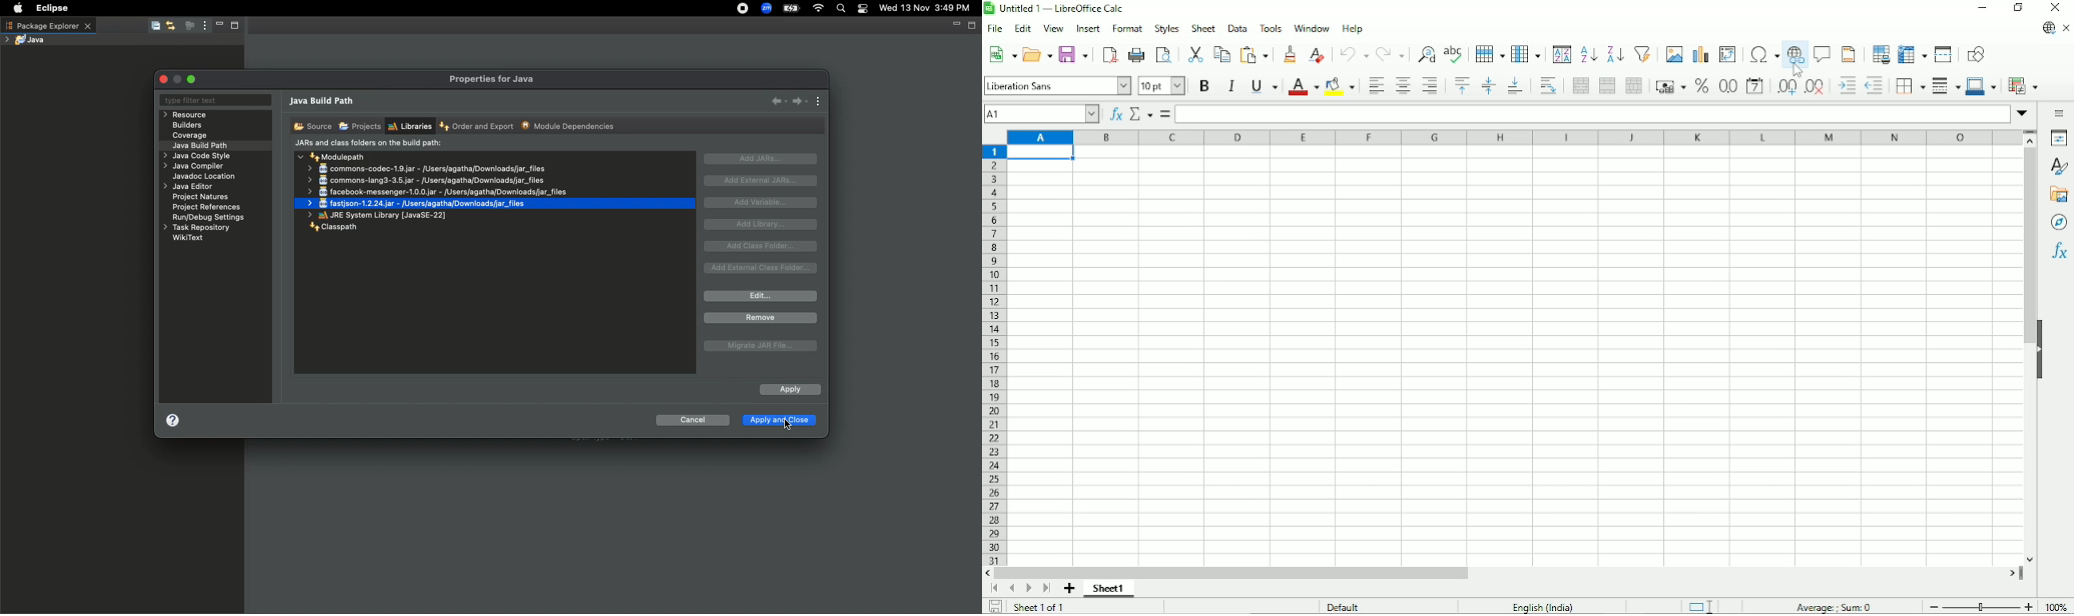 The image size is (2100, 616). I want to click on Align top, so click(1461, 84).